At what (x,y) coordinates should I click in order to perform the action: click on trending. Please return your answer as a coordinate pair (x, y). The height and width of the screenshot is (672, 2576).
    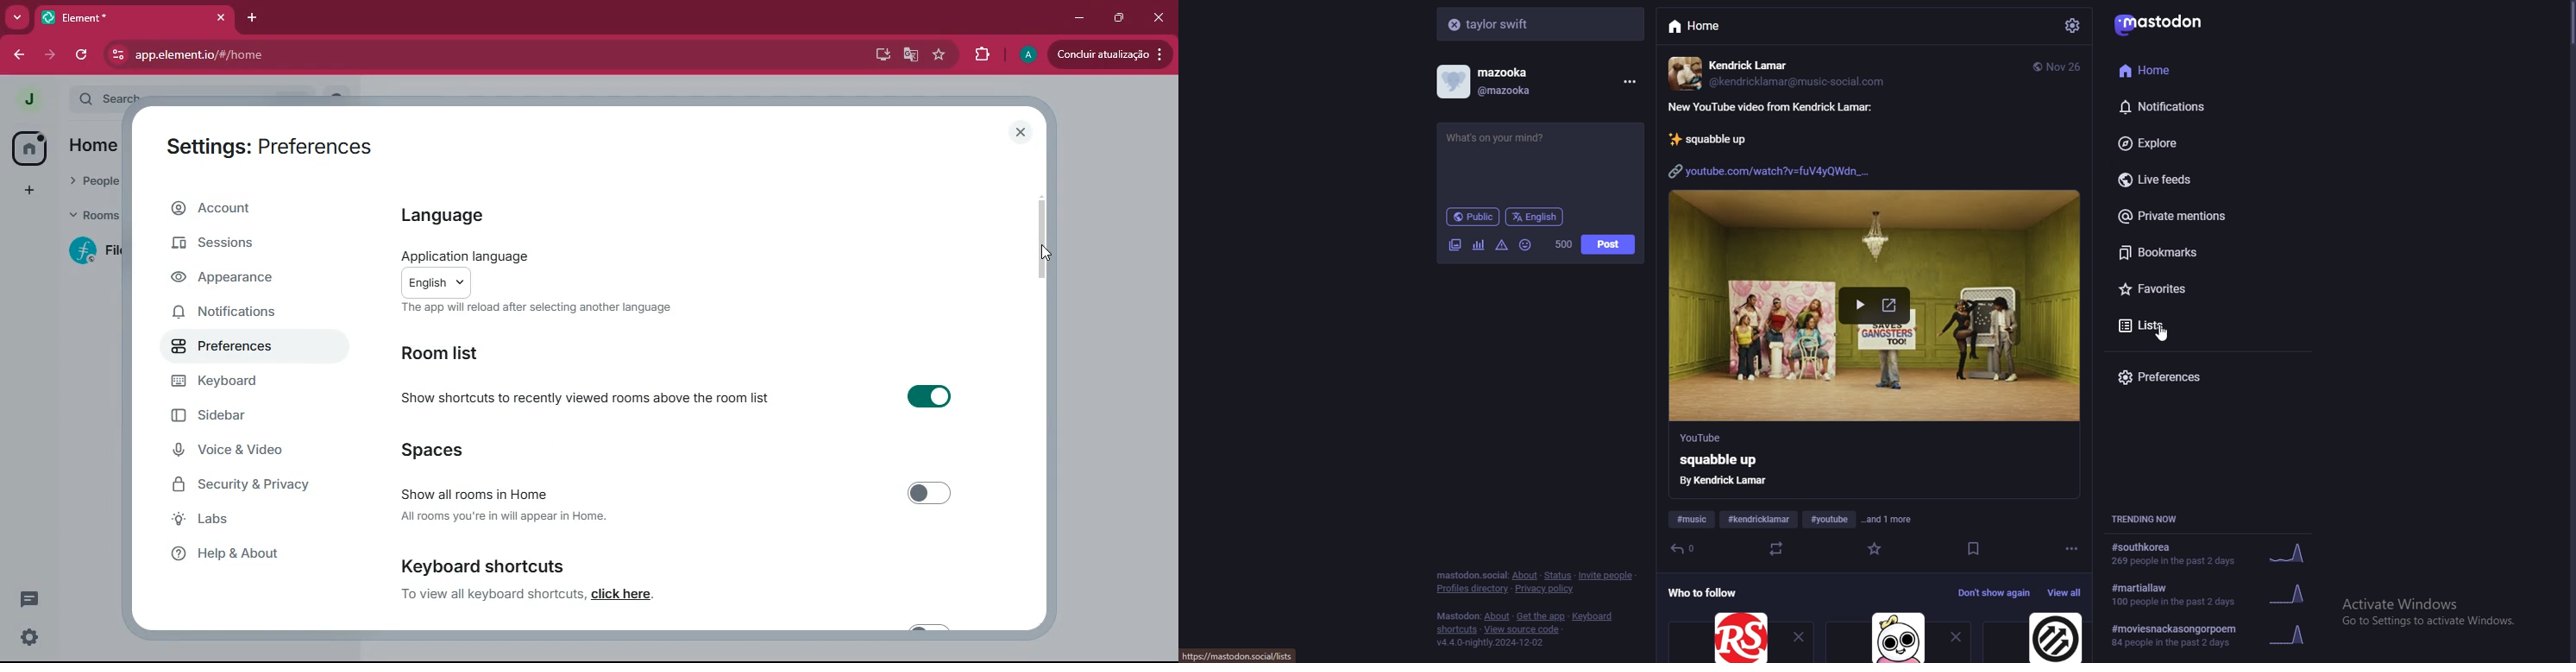
    Looking at the image, I should click on (2216, 635).